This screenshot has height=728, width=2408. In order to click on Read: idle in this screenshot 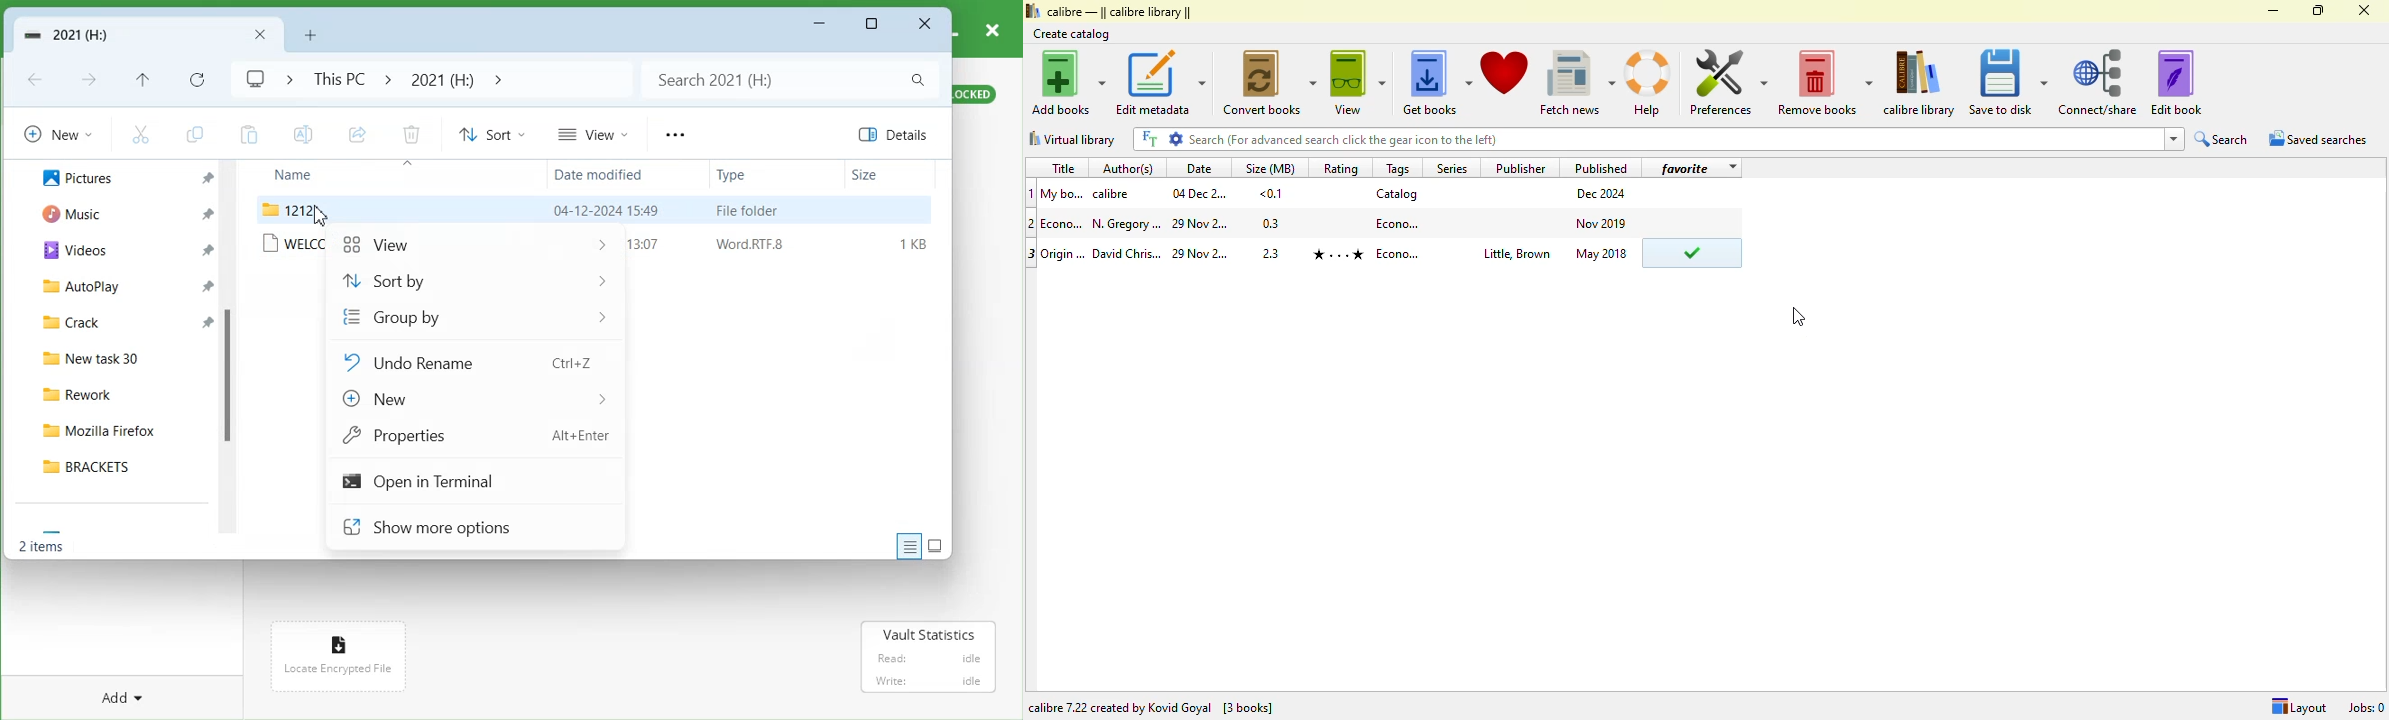, I will do `click(928, 659)`.